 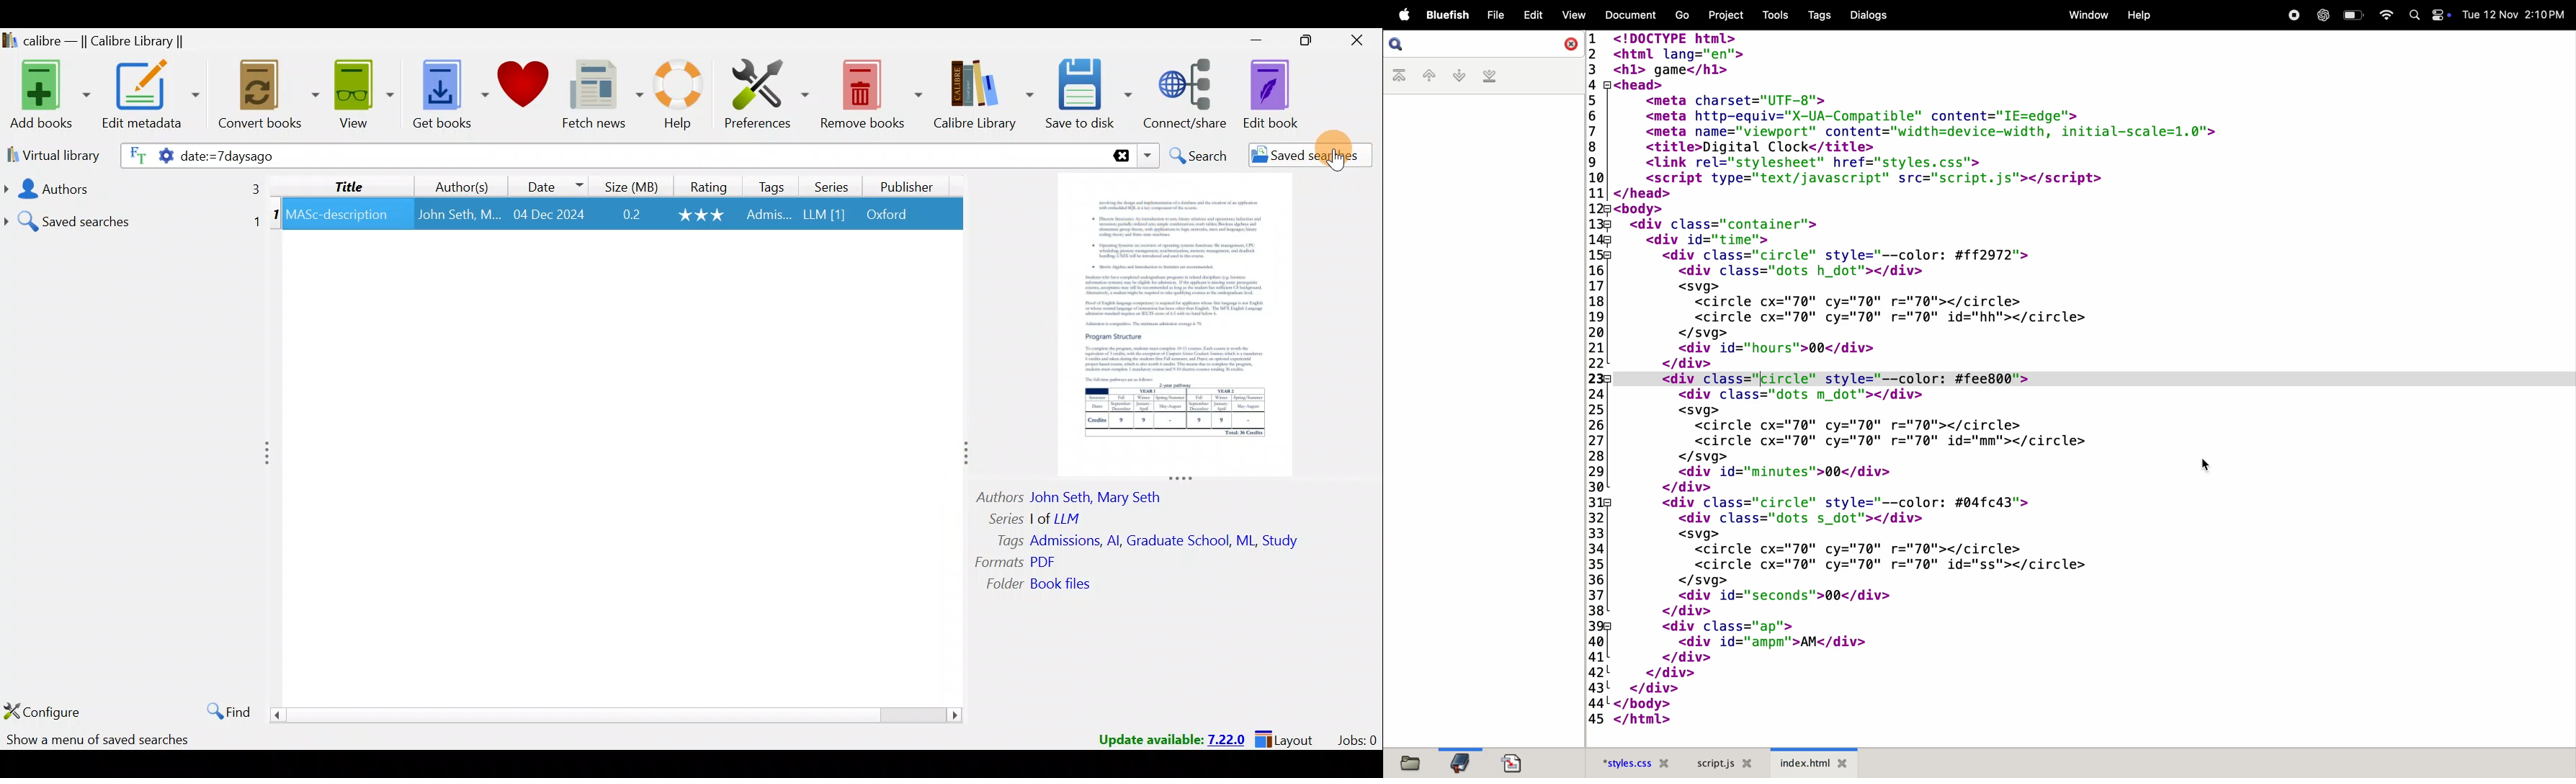 What do you see at coordinates (444, 92) in the screenshot?
I see `Get books` at bounding box center [444, 92].